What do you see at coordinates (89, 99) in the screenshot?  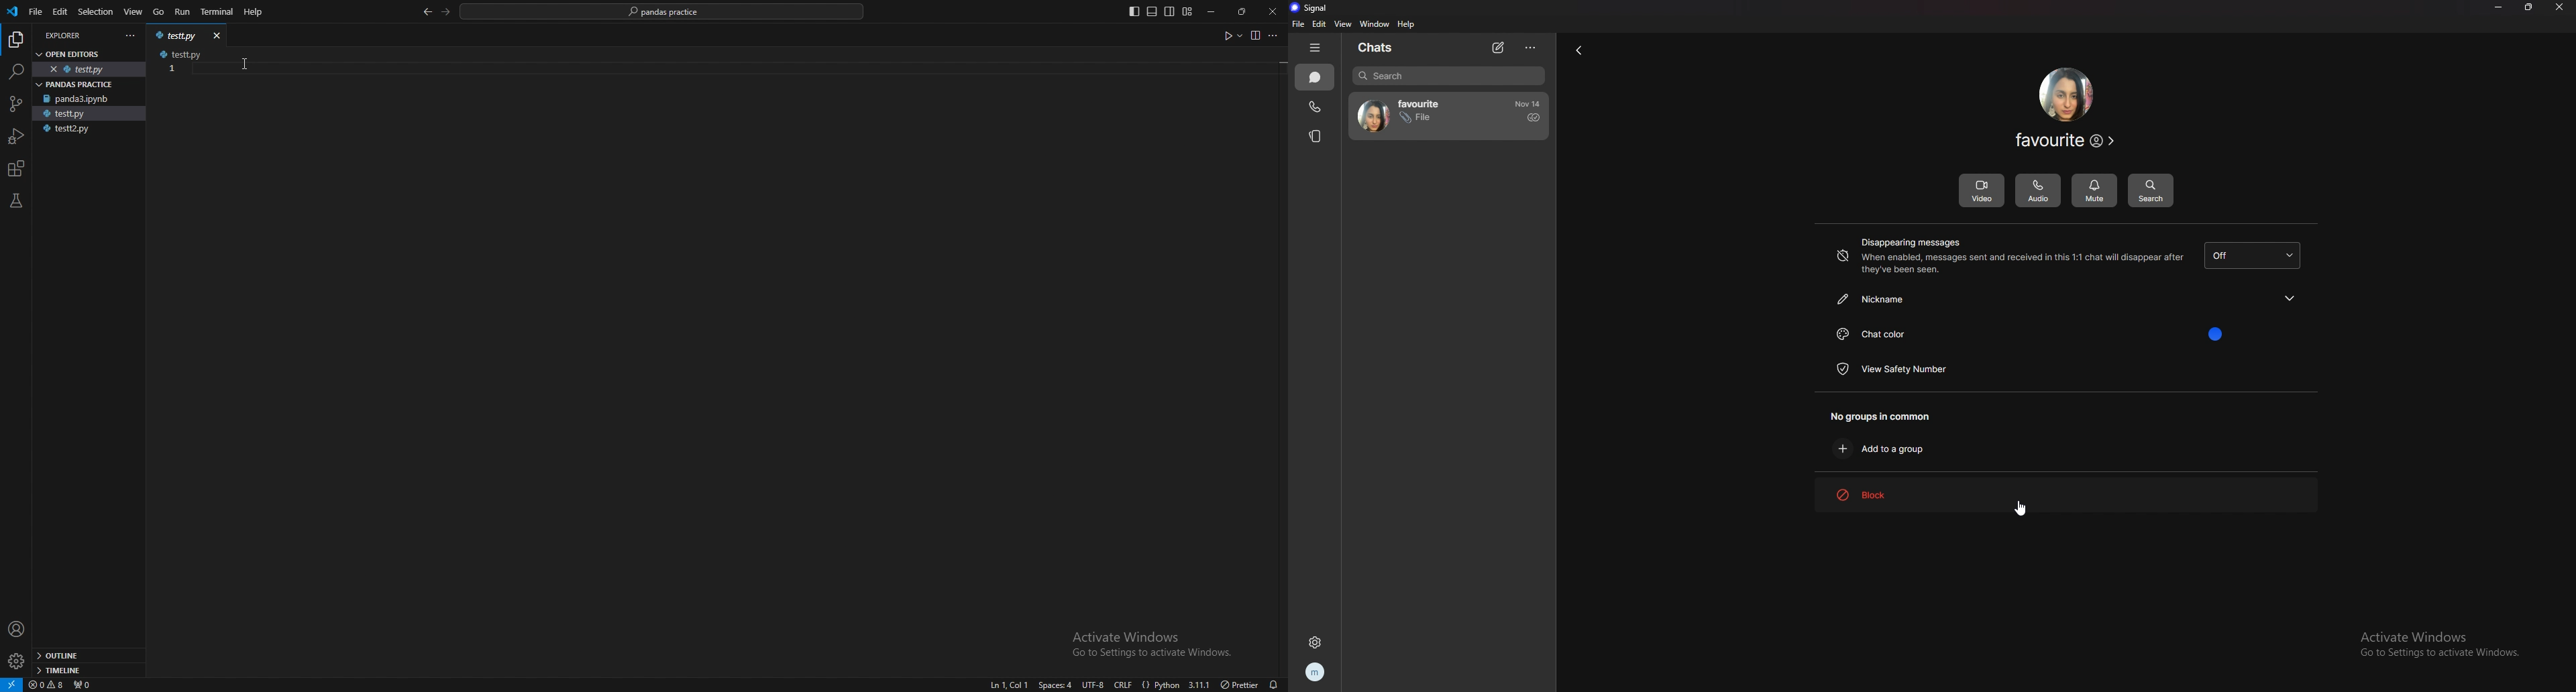 I see `panda3.ipynb` at bounding box center [89, 99].